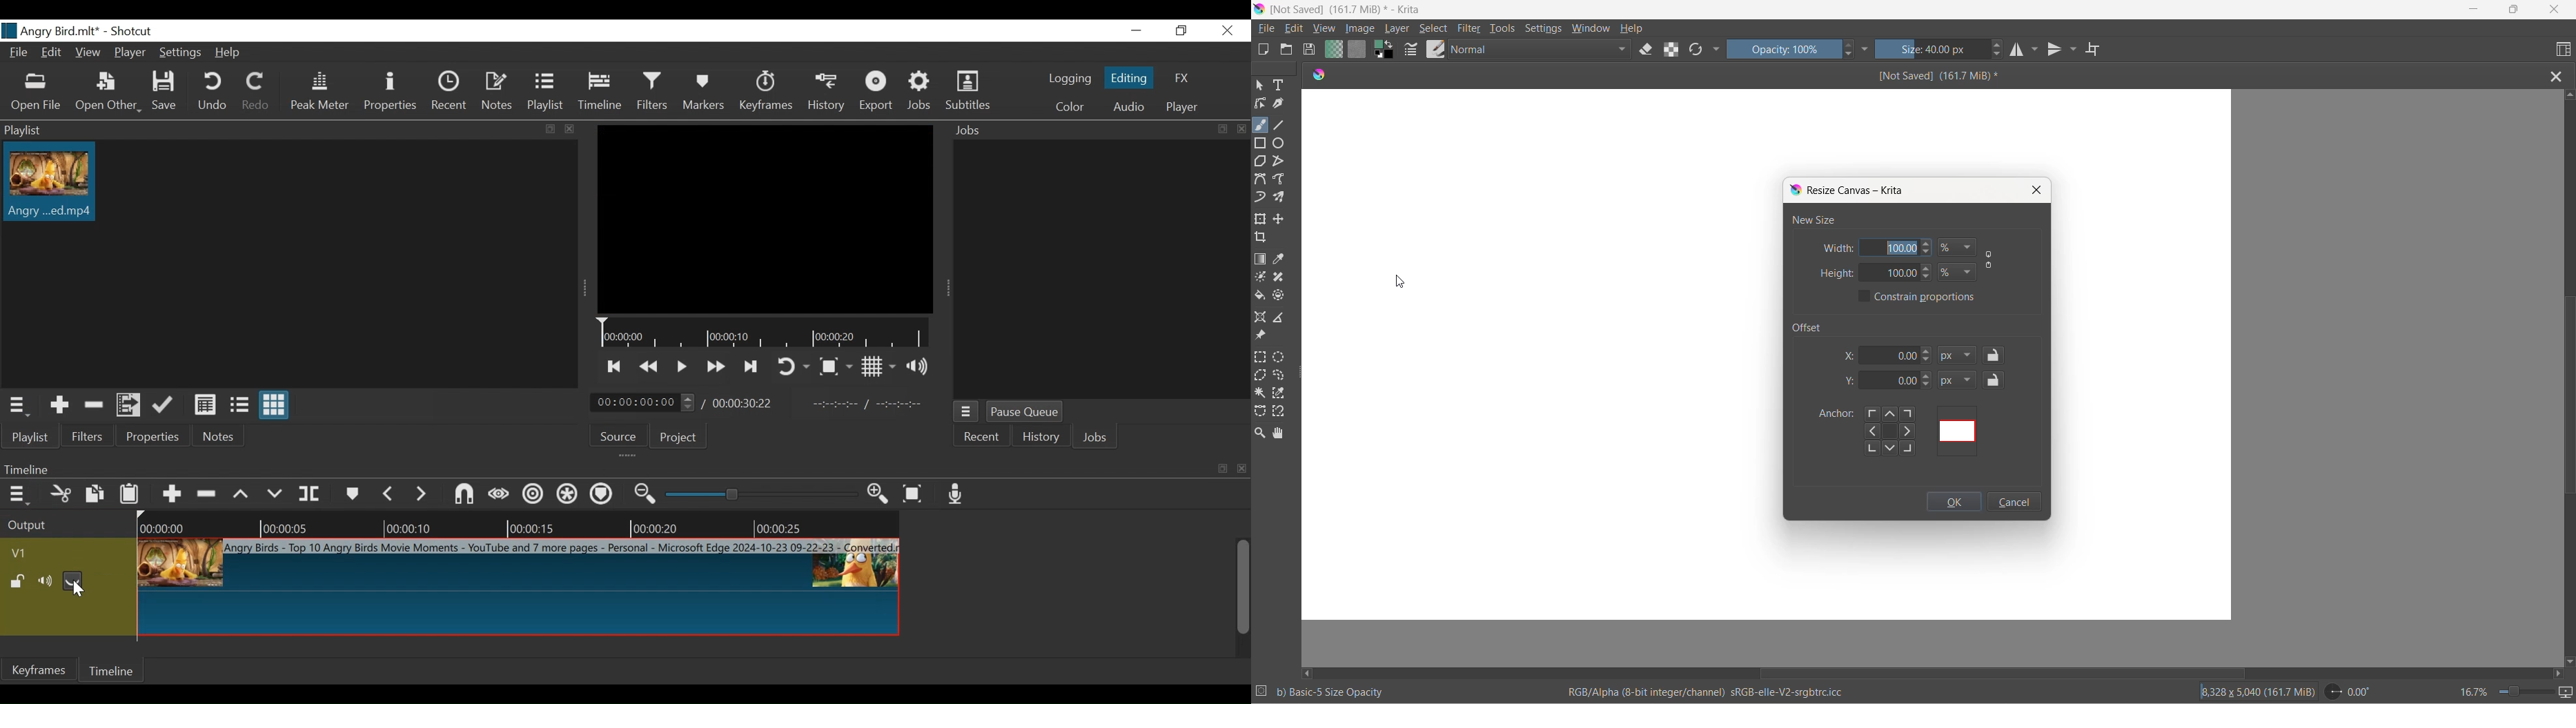 Image resolution: width=2576 pixels, height=728 pixels. I want to click on ok, so click(1954, 504).